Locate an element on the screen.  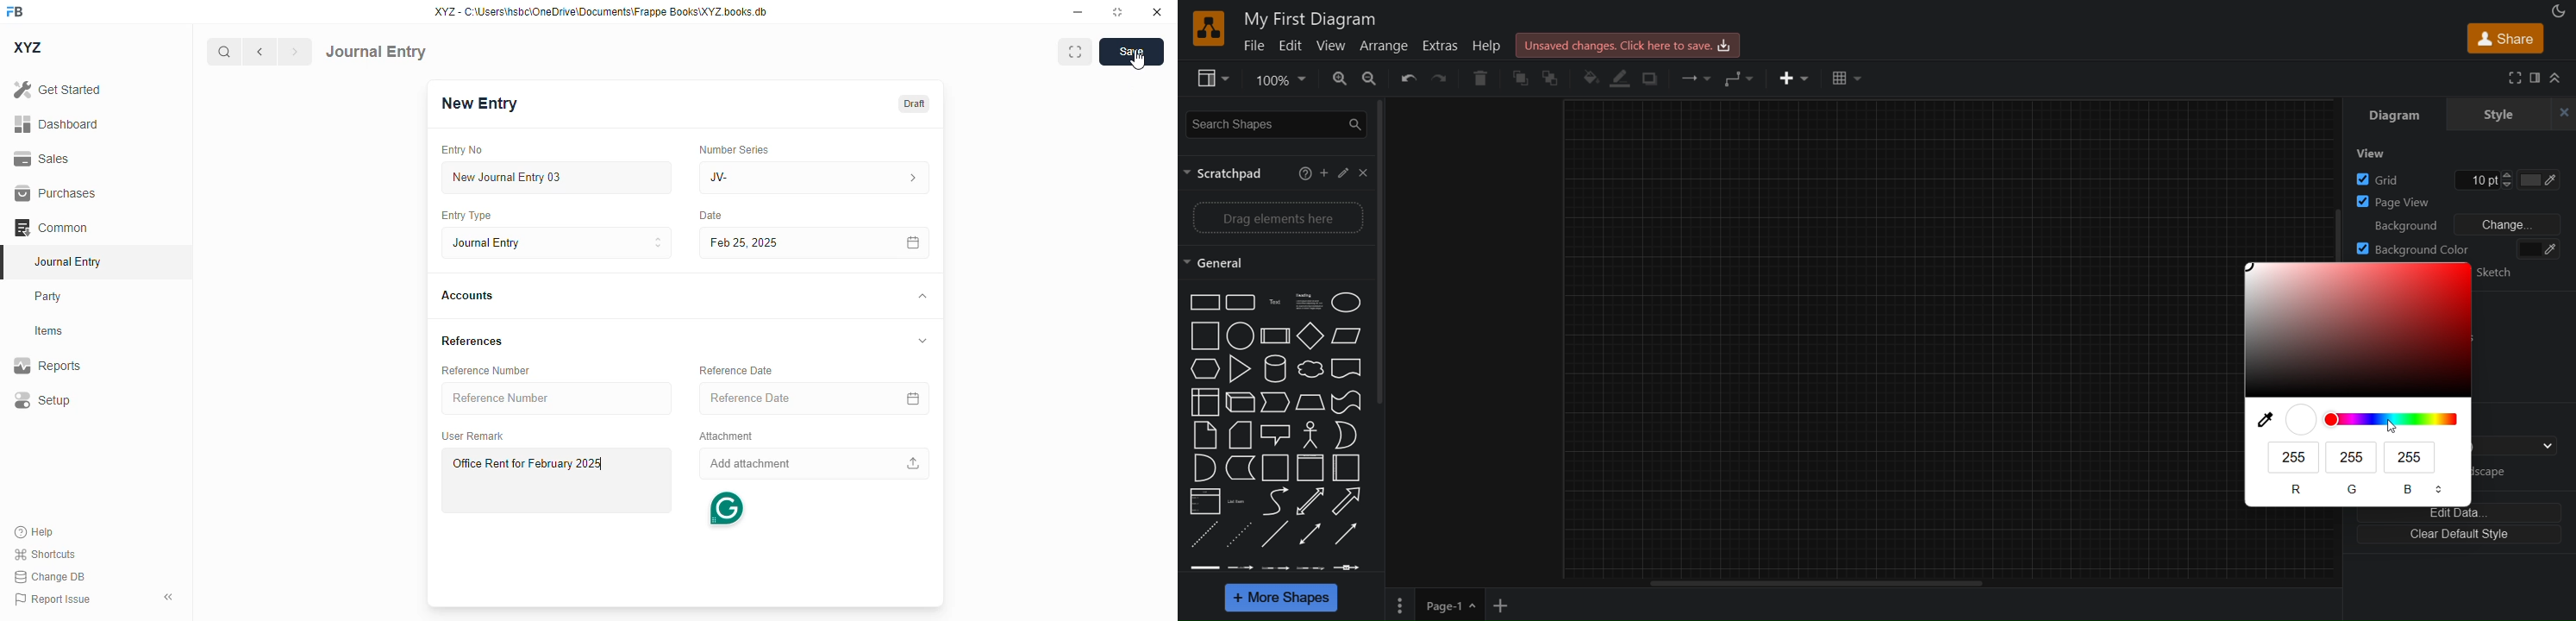
report issue is located at coordinates (53, 599).